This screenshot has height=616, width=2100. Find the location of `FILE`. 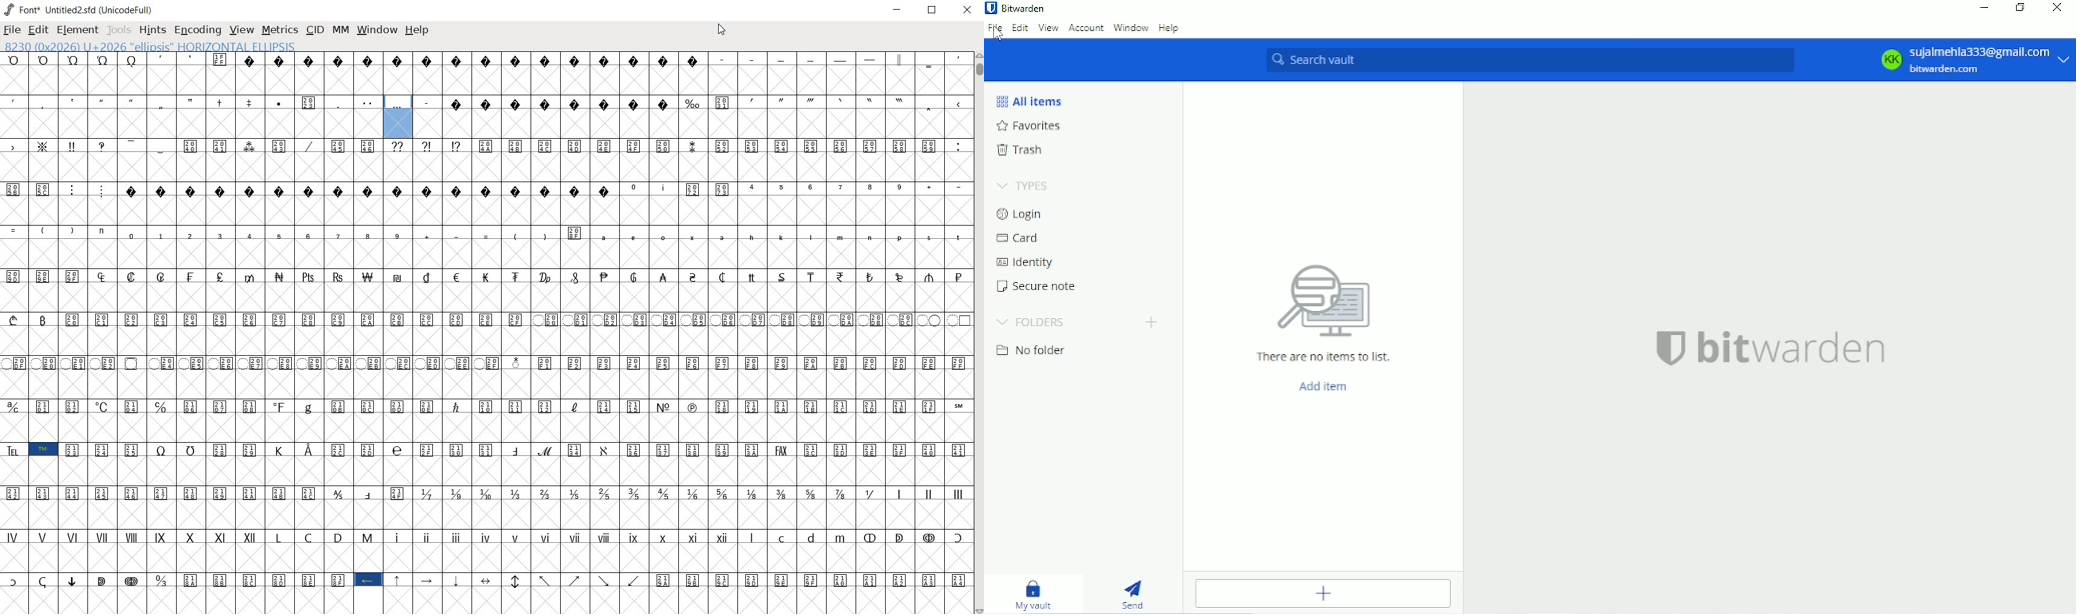

FILE is located at coordinates (12, 30).